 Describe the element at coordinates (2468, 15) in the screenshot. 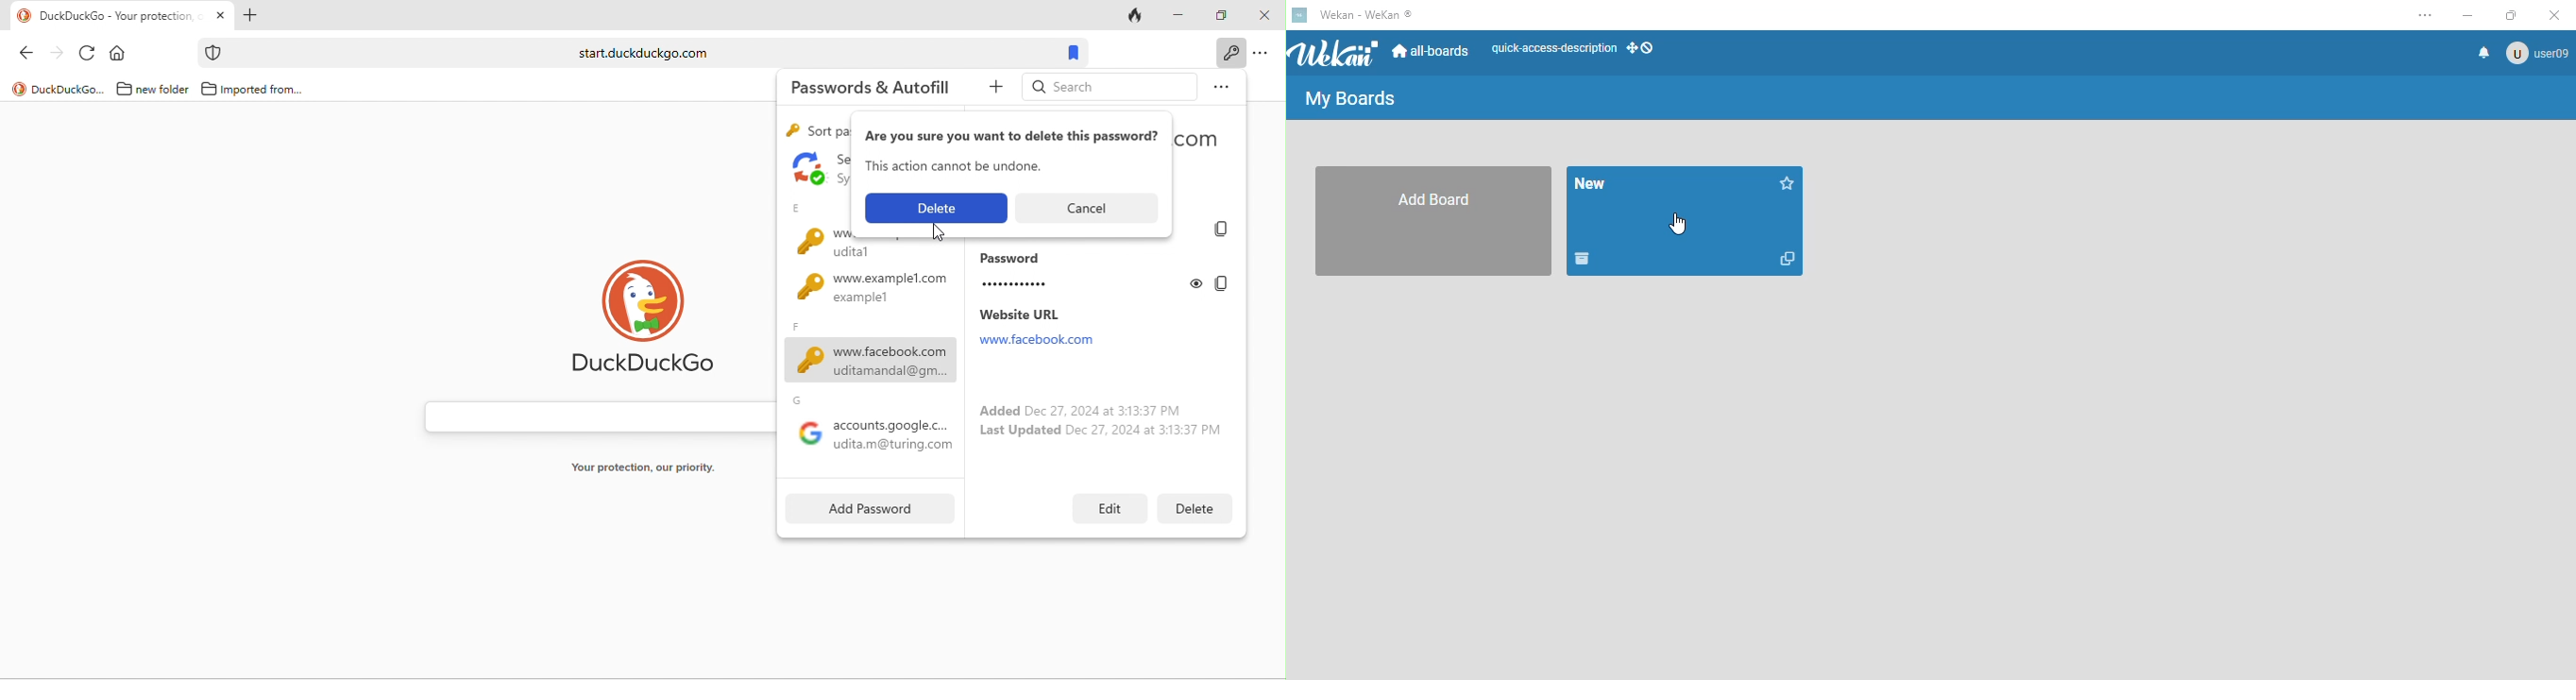

I see `minimize` at that location.